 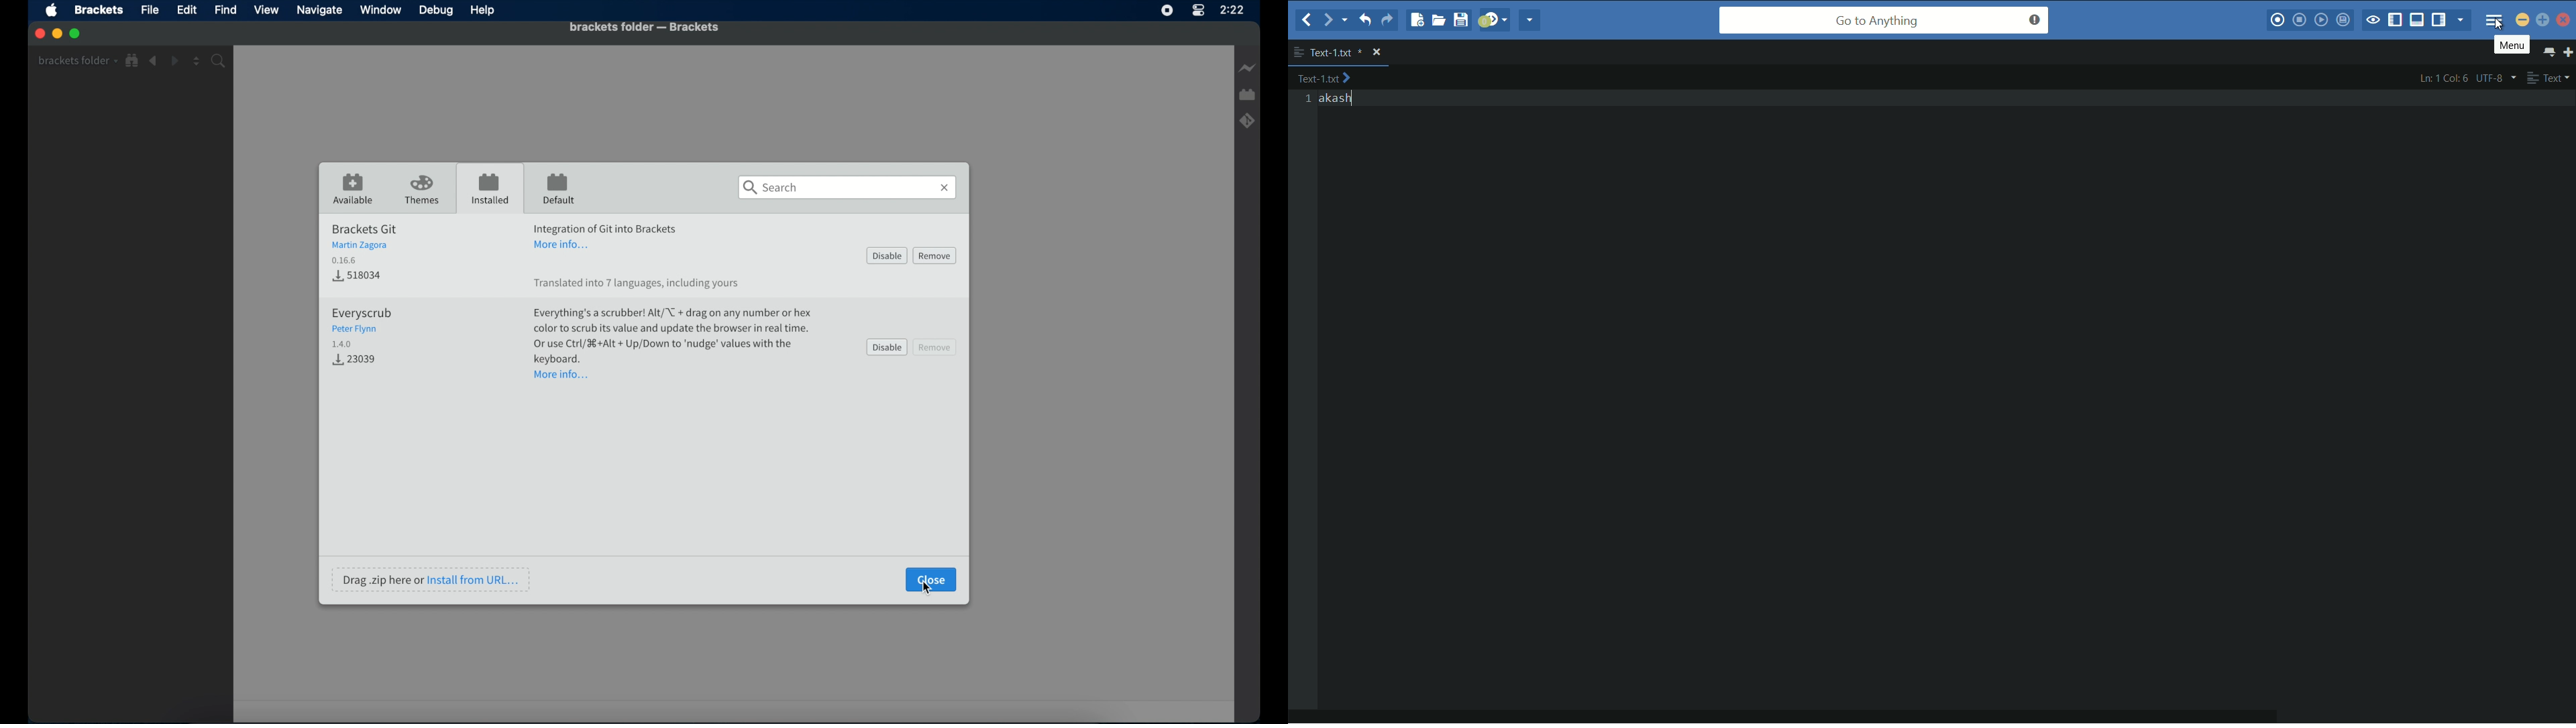 What do you see at coordinates (76, 34) in the screenshot?
I see `maximize` at bounding box center [76, 34].